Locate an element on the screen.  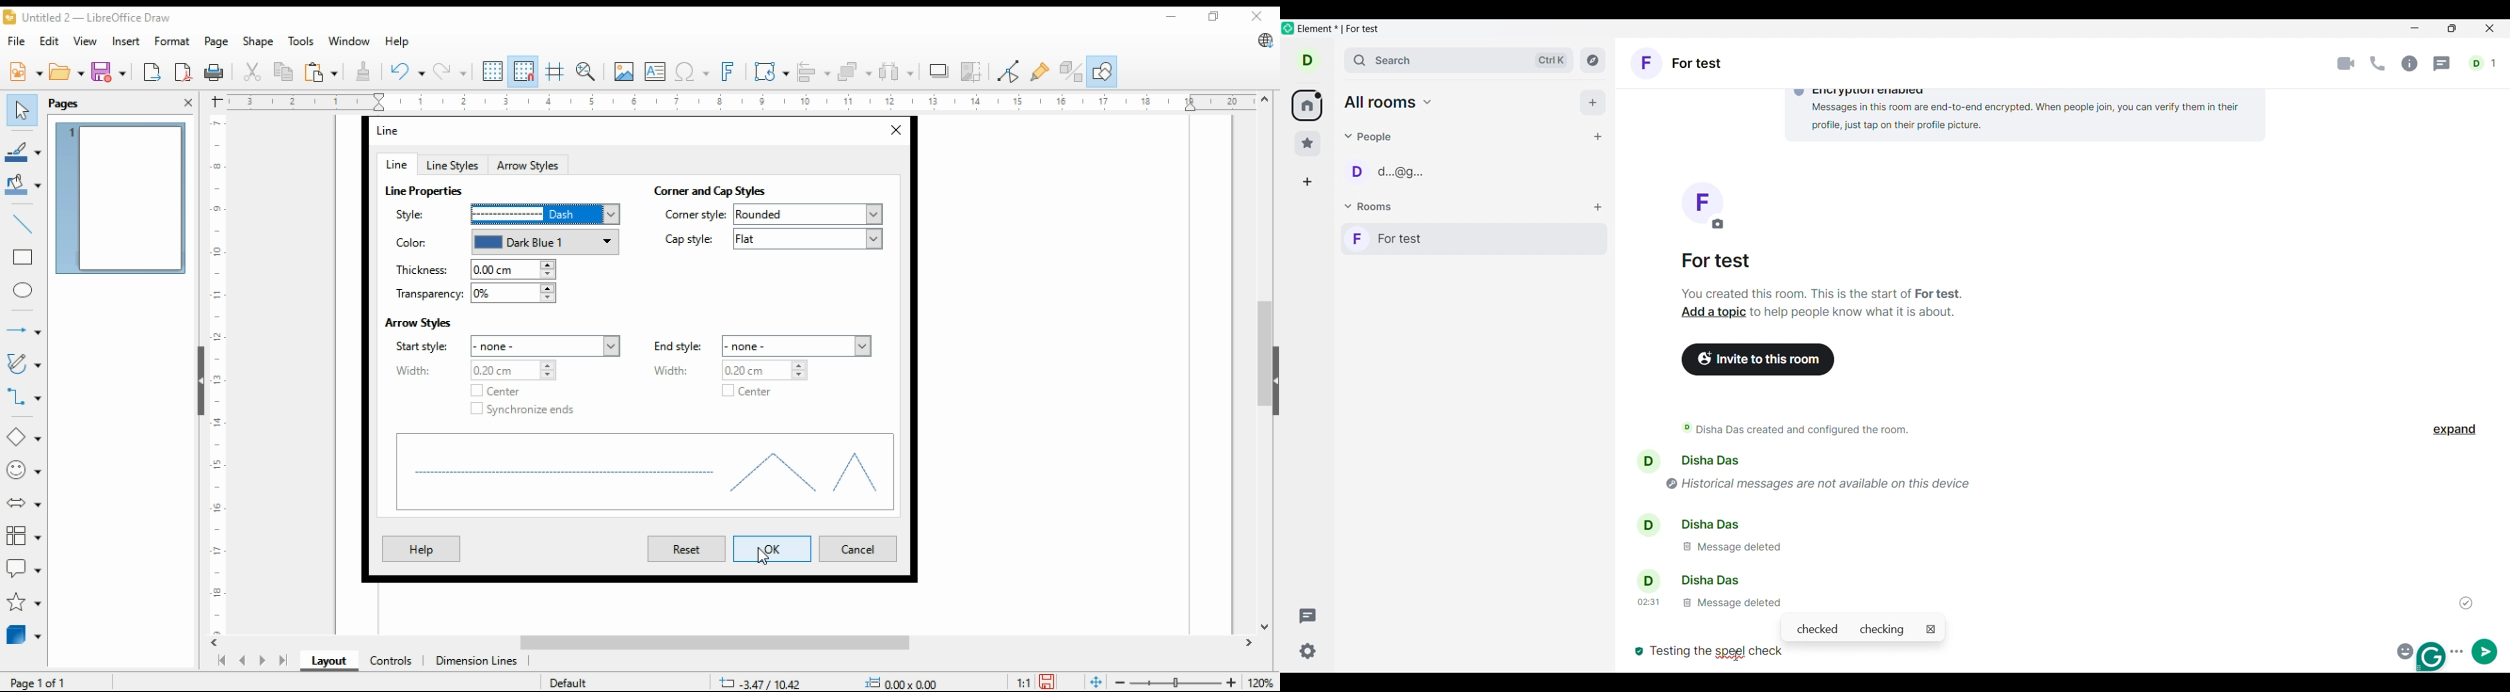
close window is located at coordinates (894, 131).